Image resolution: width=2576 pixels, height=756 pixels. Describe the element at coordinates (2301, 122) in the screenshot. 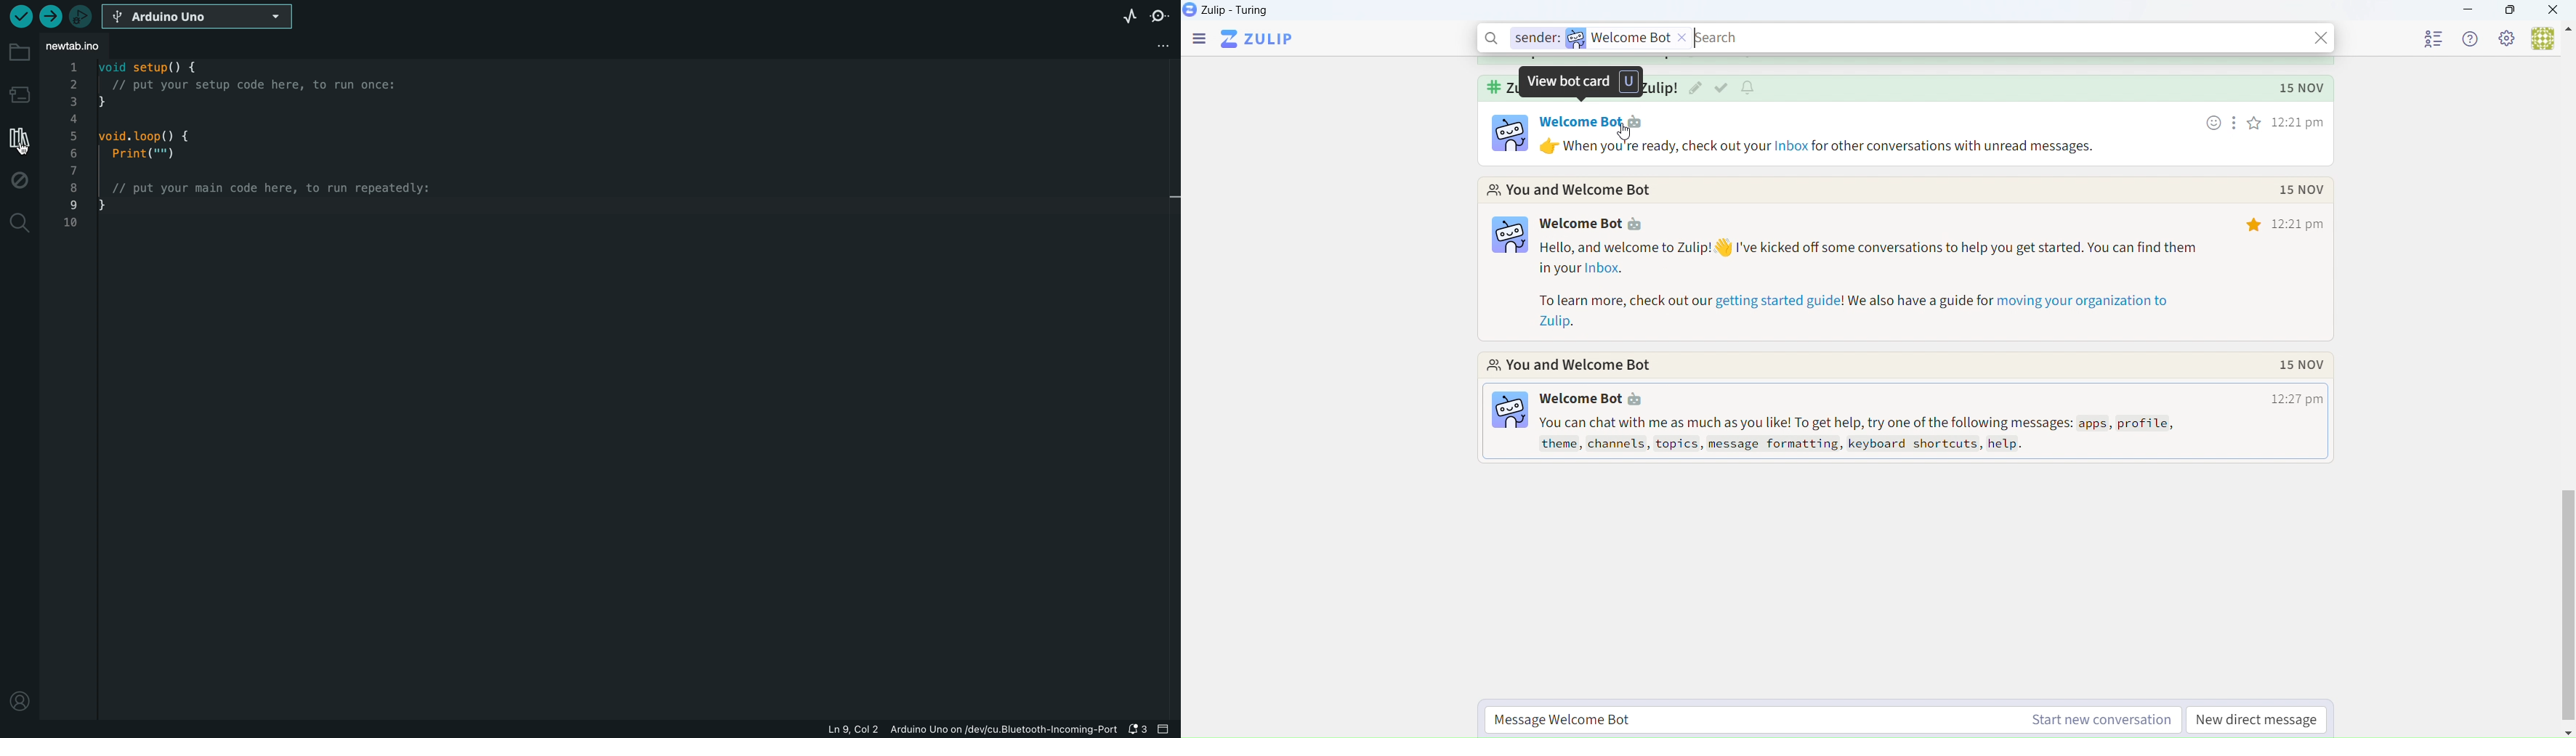

I see `12:21 pm` at that location.